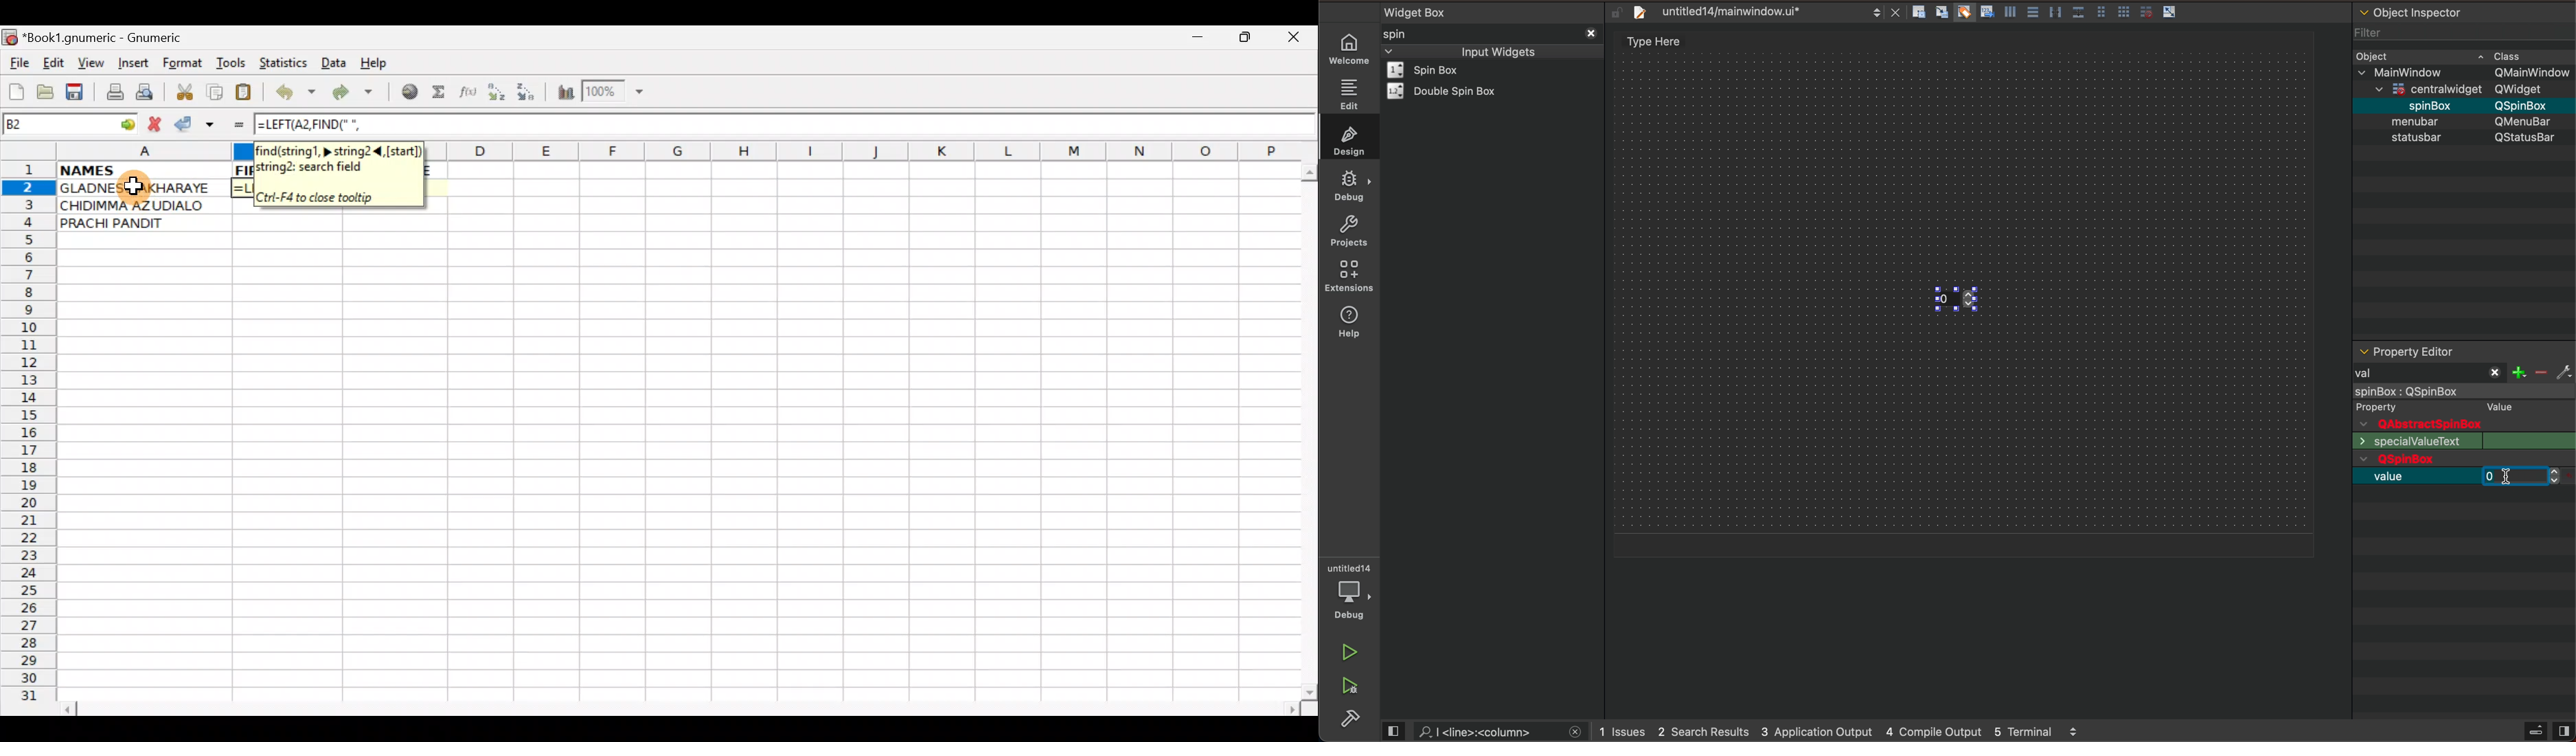  Describe the element at coordinates (857, 125) in the screenshot. I see `Formula bar` at that location.